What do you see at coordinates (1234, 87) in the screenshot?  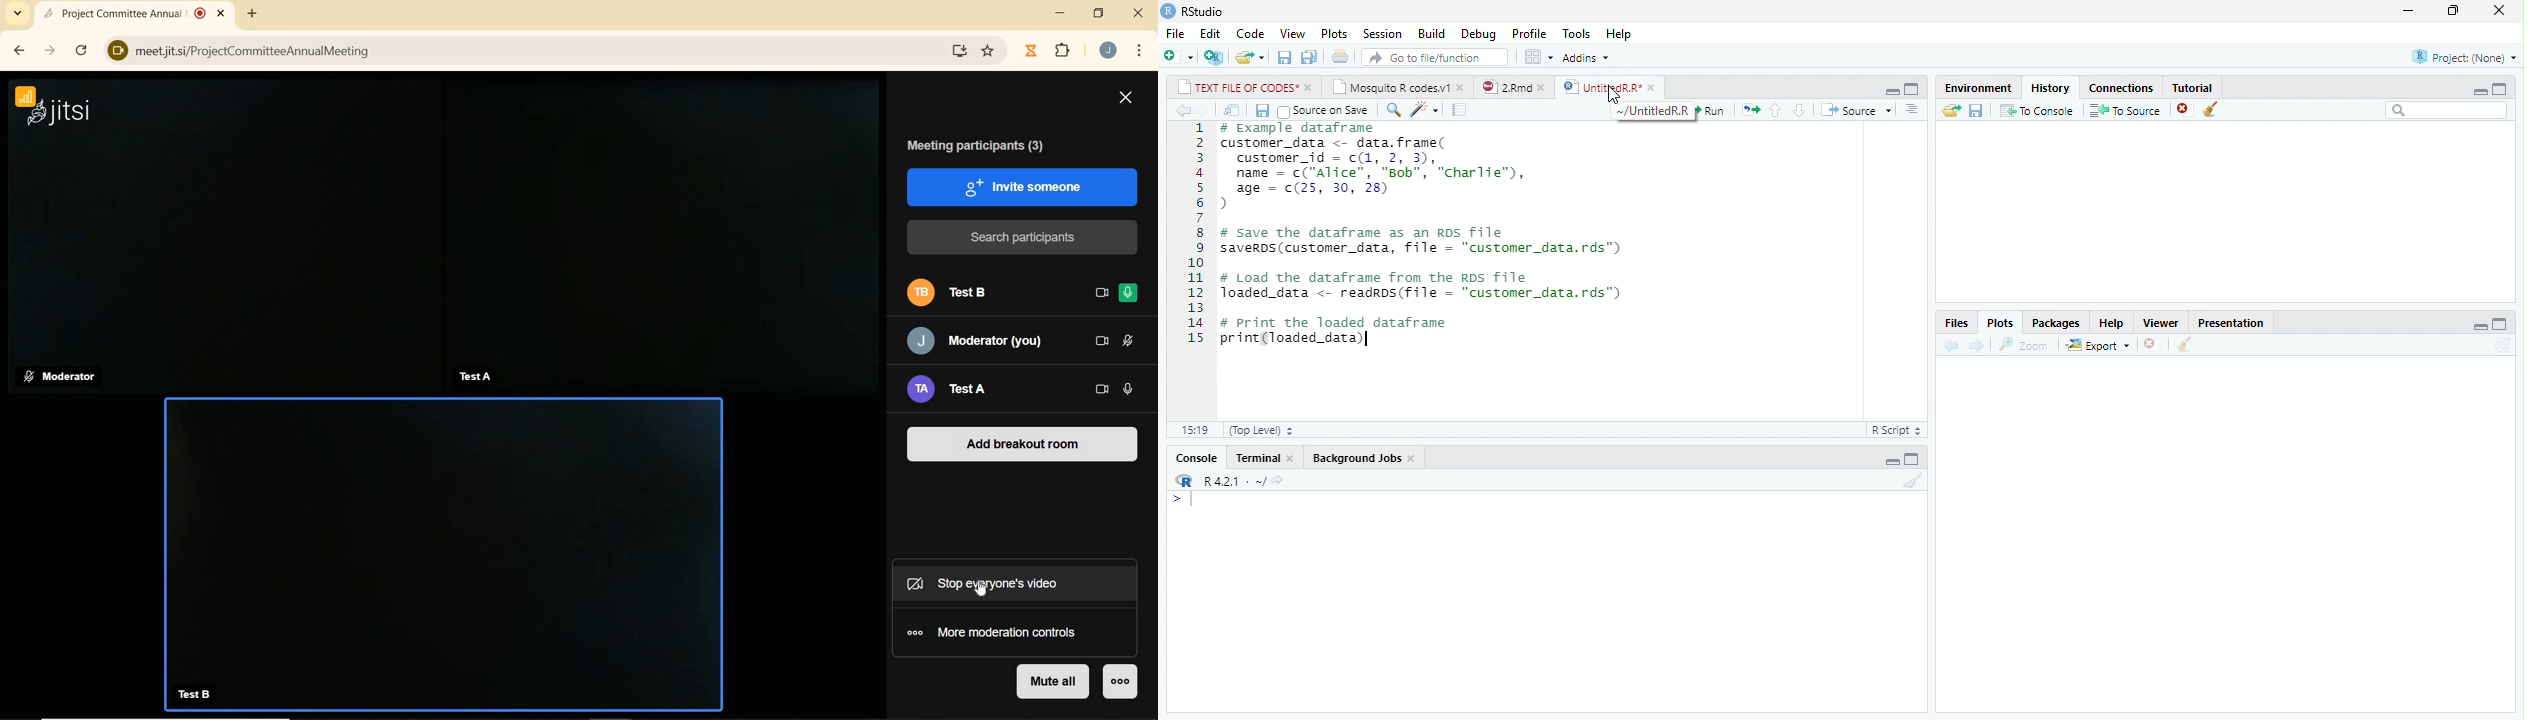 I see `TEXT FILE OF CODES` at bounding box center [1234, 87].